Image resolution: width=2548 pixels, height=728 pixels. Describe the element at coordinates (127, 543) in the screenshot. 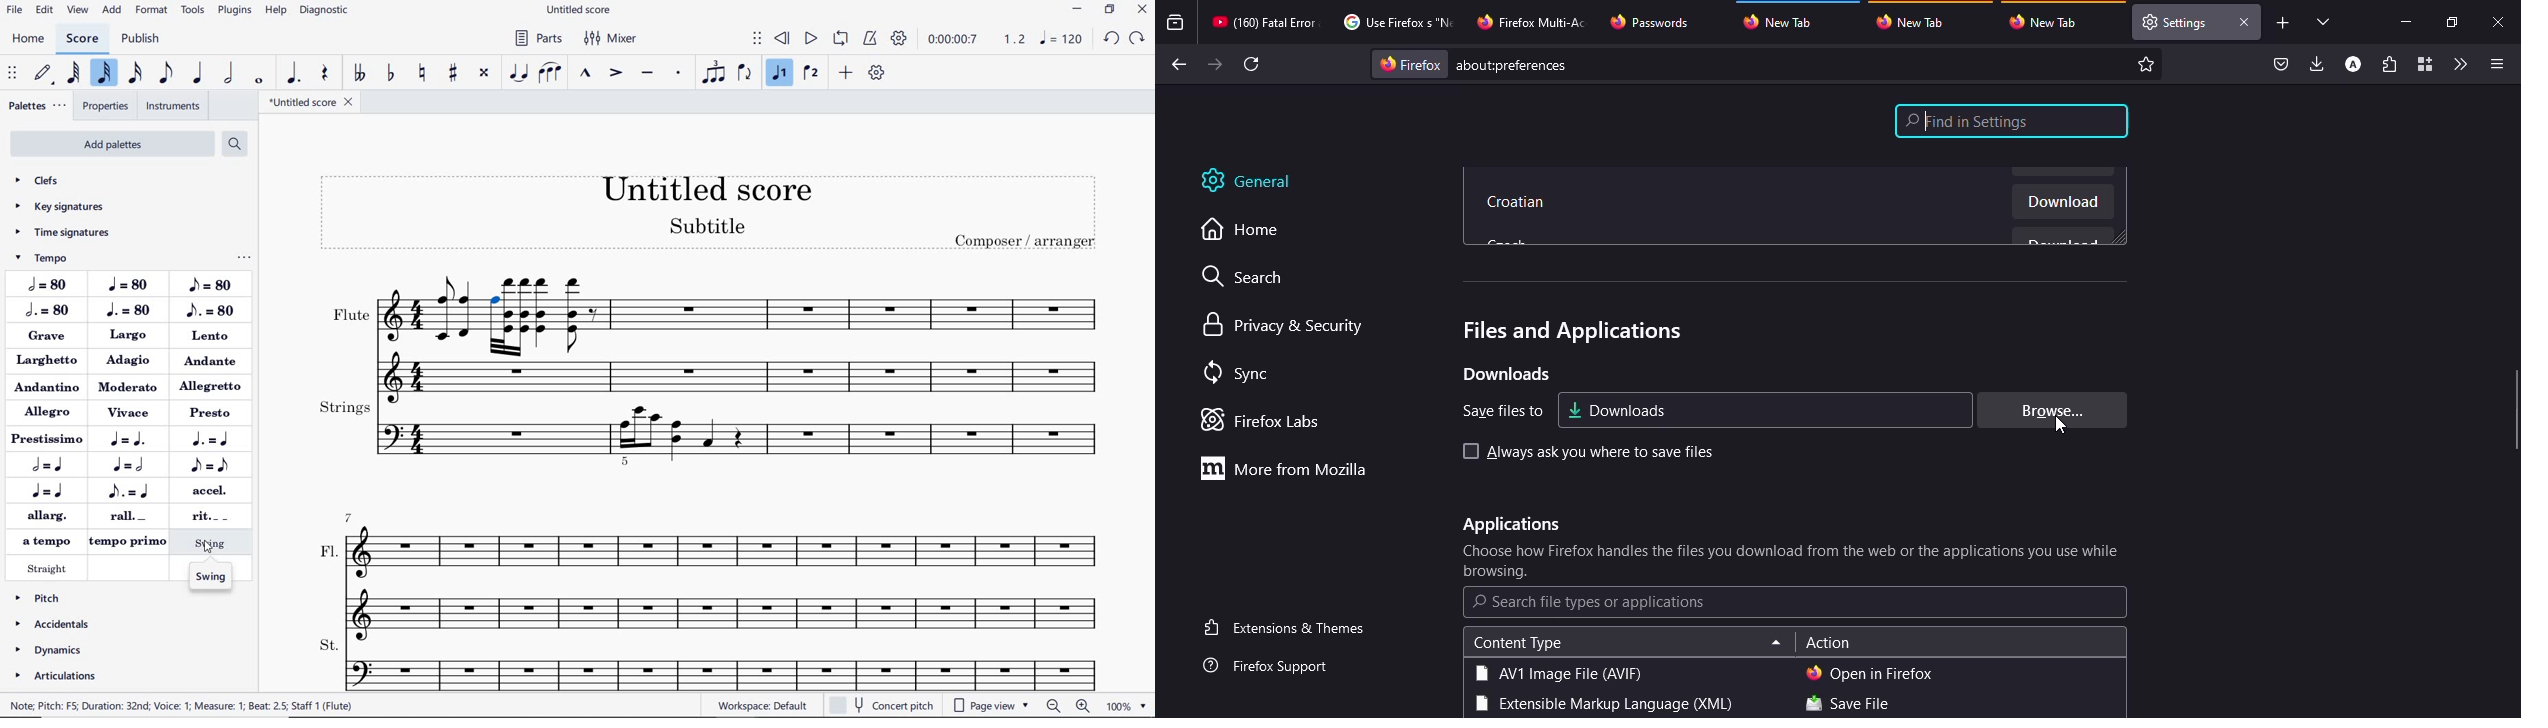

I see `TEMPO PRIMO` at that location.